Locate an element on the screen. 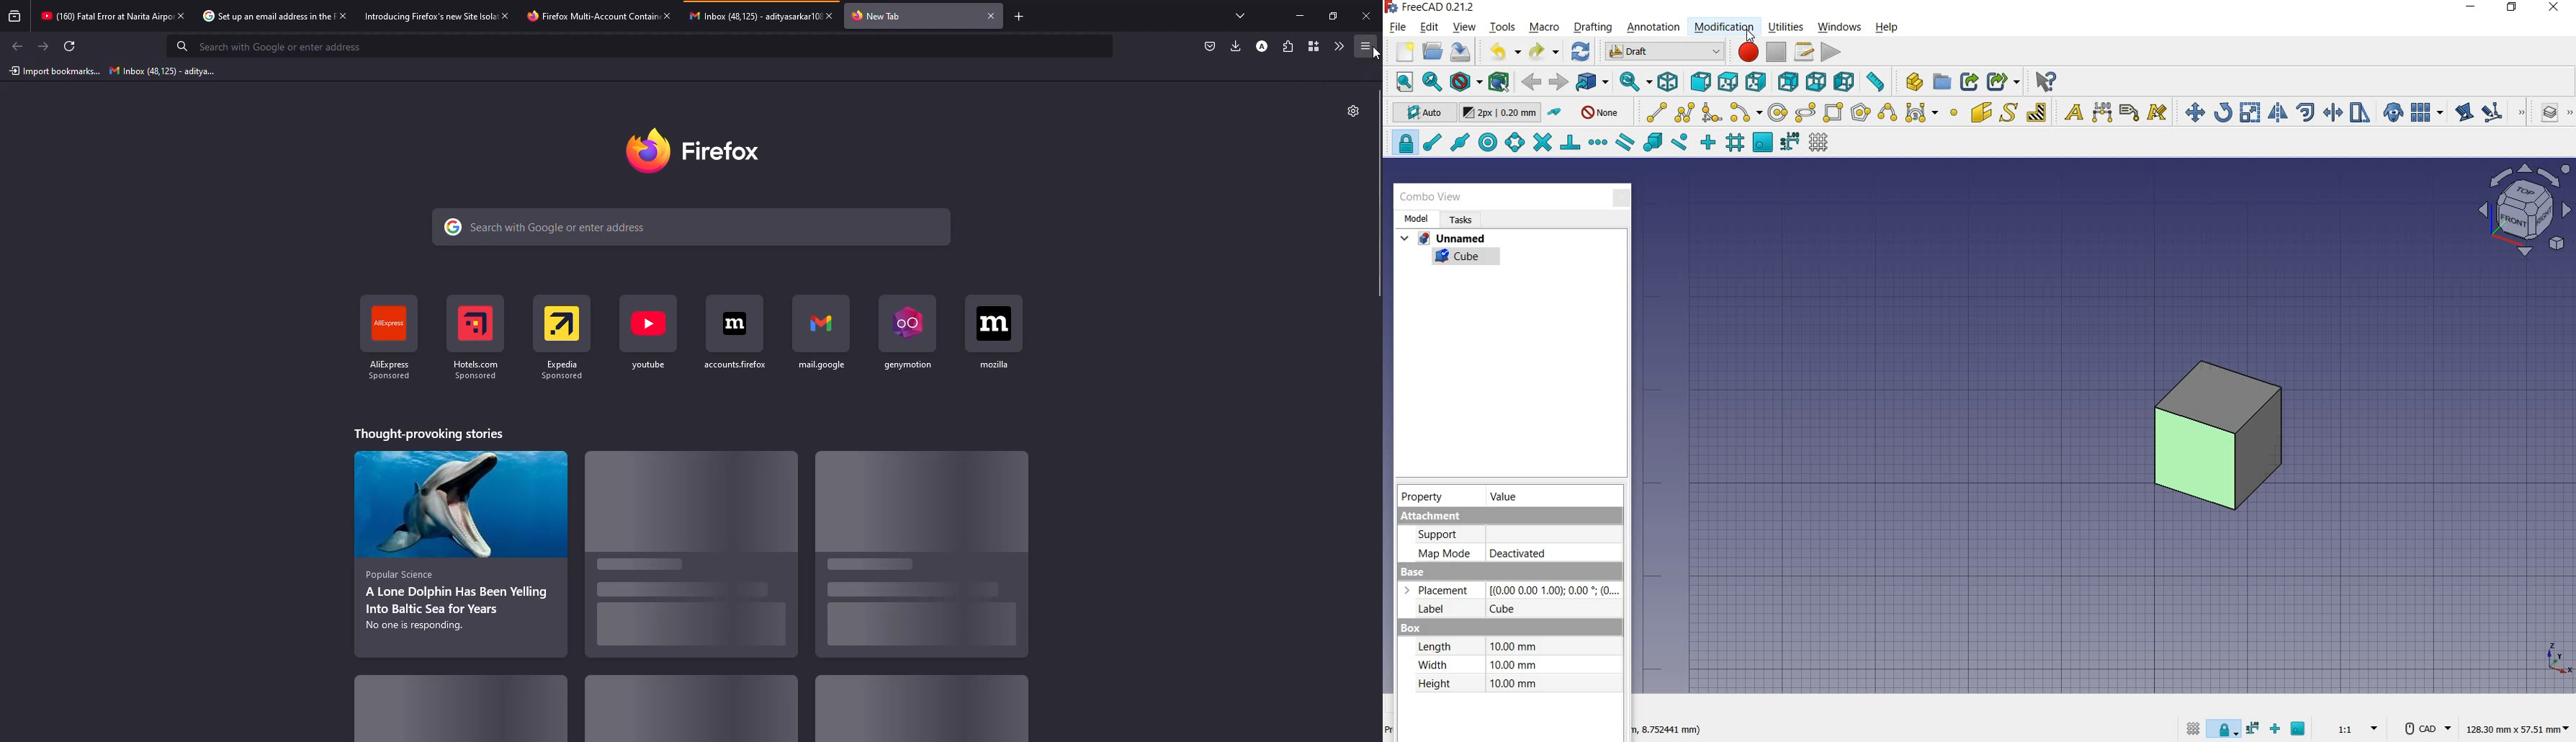  tab is located at coordinates (429, 15).